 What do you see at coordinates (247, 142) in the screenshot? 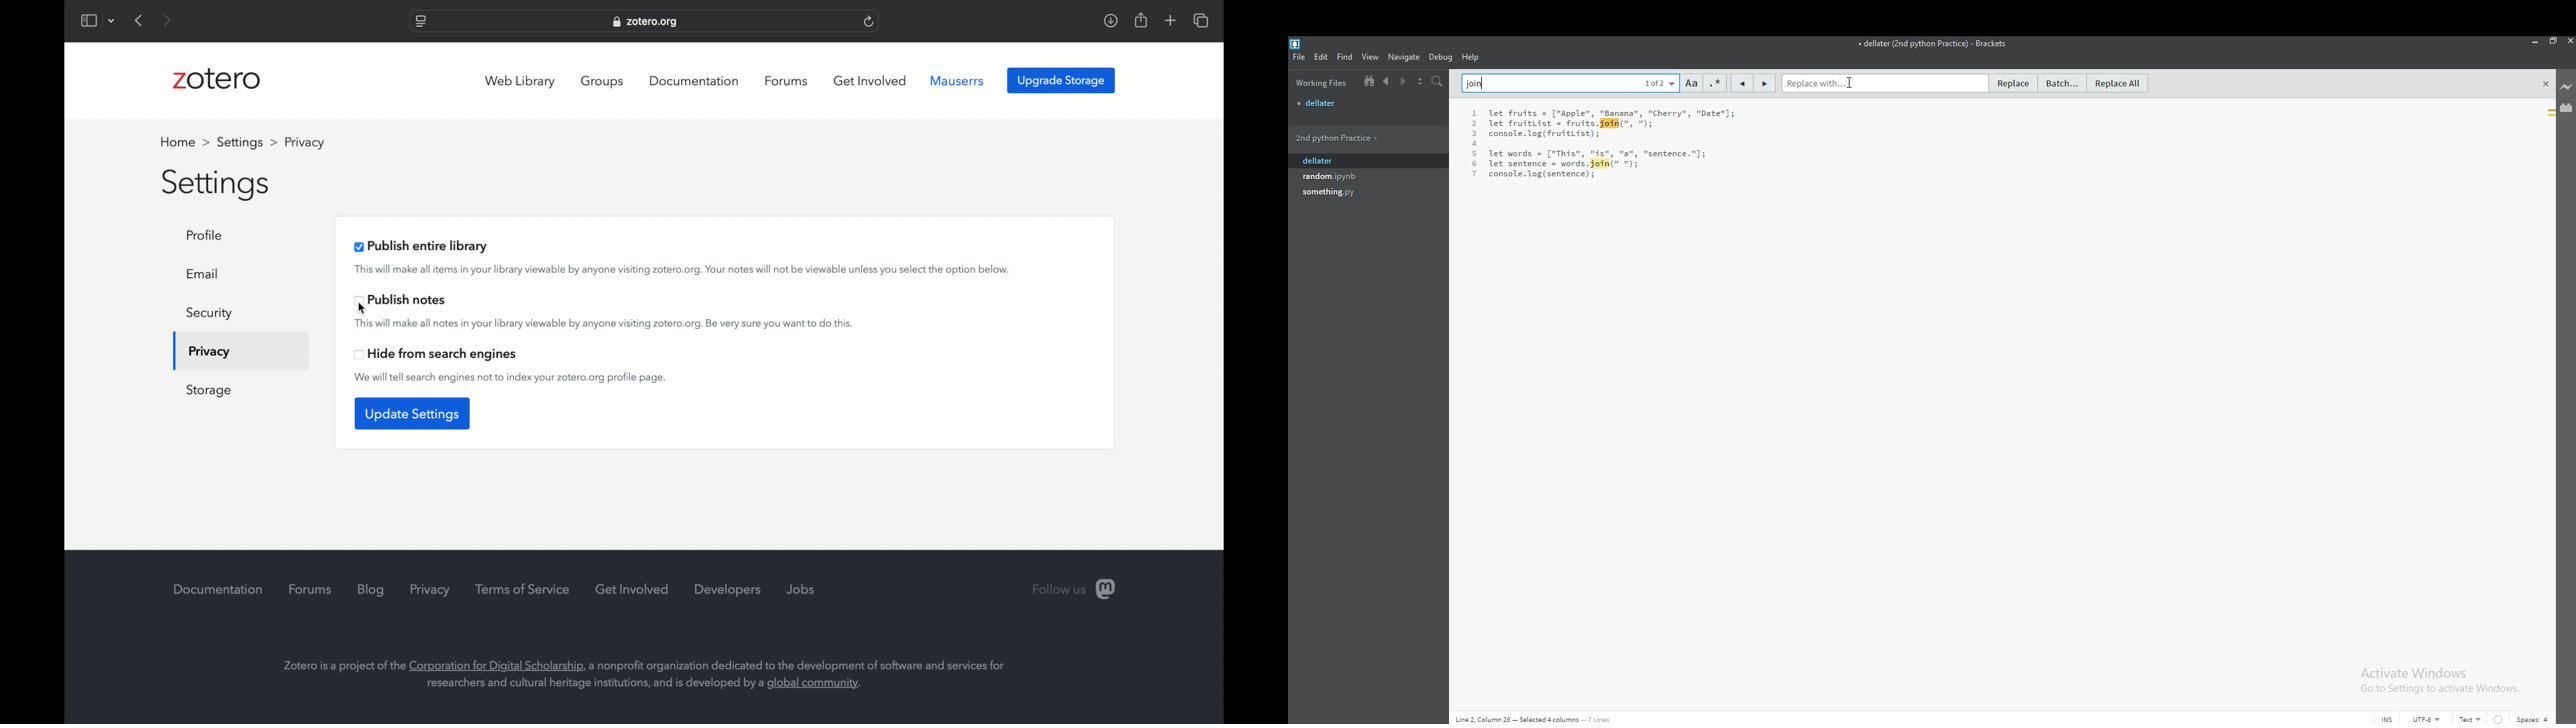
I see `settings` at bounding box center [247, 142].